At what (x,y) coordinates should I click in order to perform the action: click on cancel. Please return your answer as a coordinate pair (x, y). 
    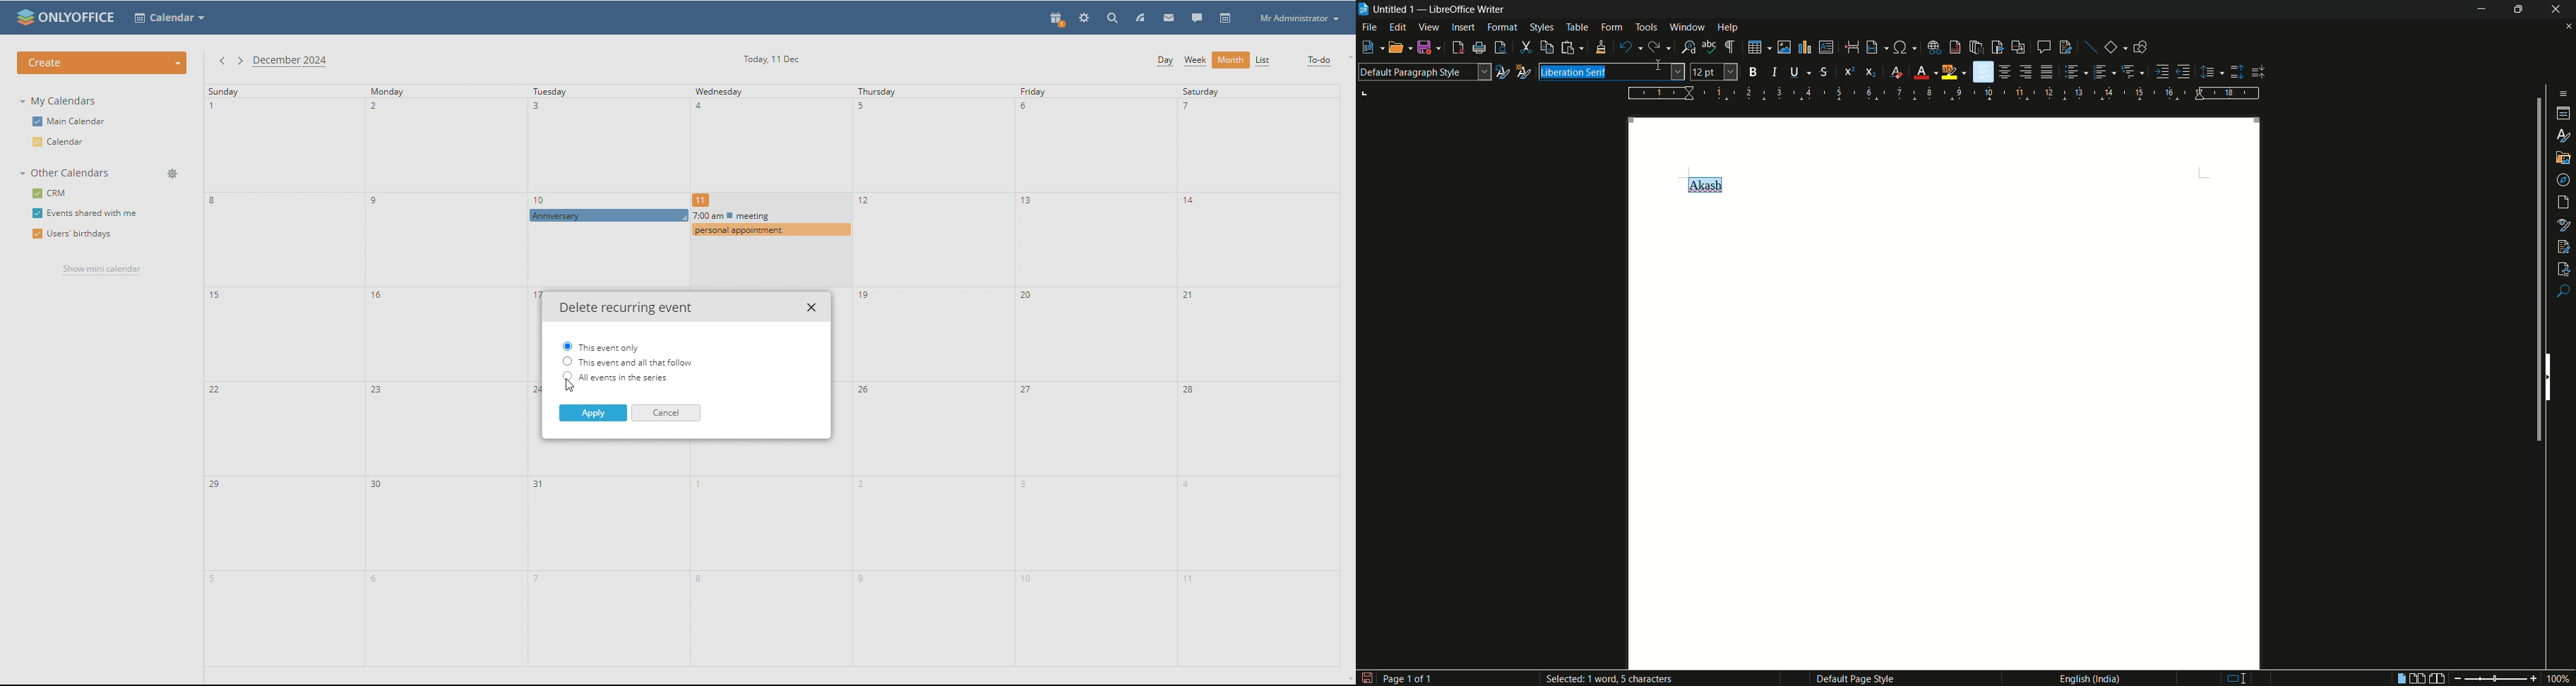
    Looking at the image, I should click on (665, 414).